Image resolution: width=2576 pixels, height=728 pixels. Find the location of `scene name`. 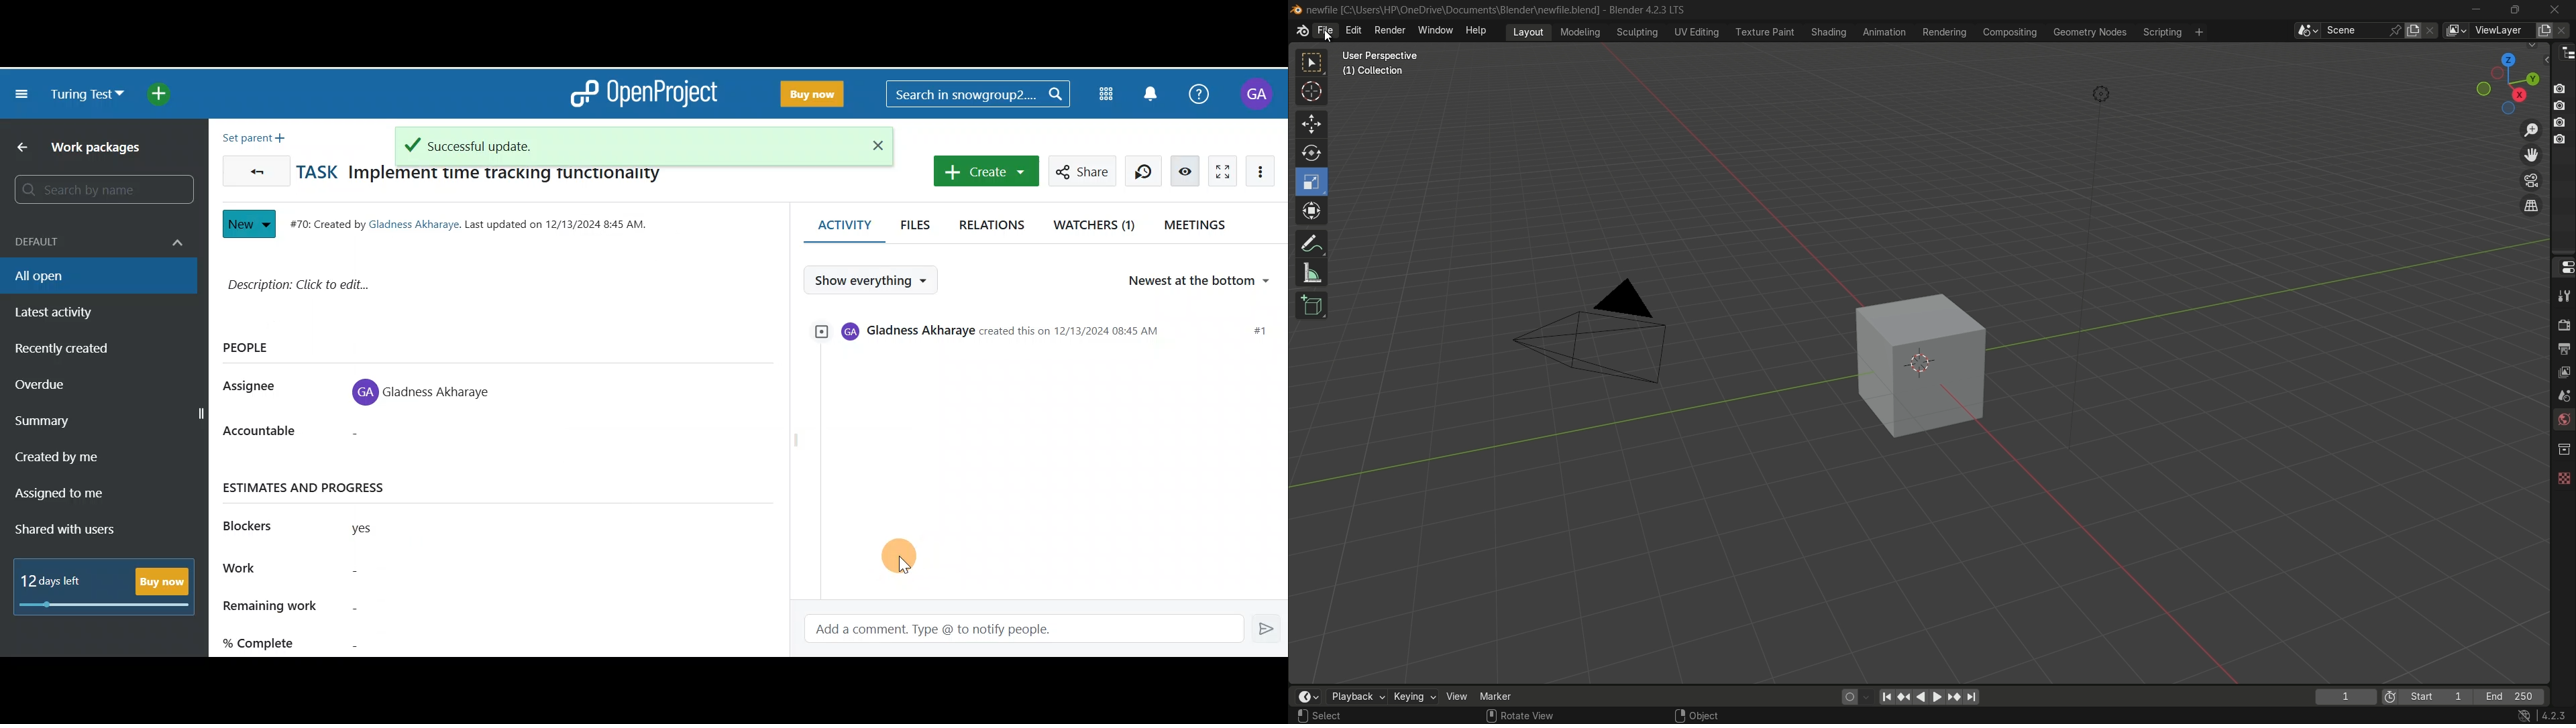

scene name is located at coordinates (2354, 29).